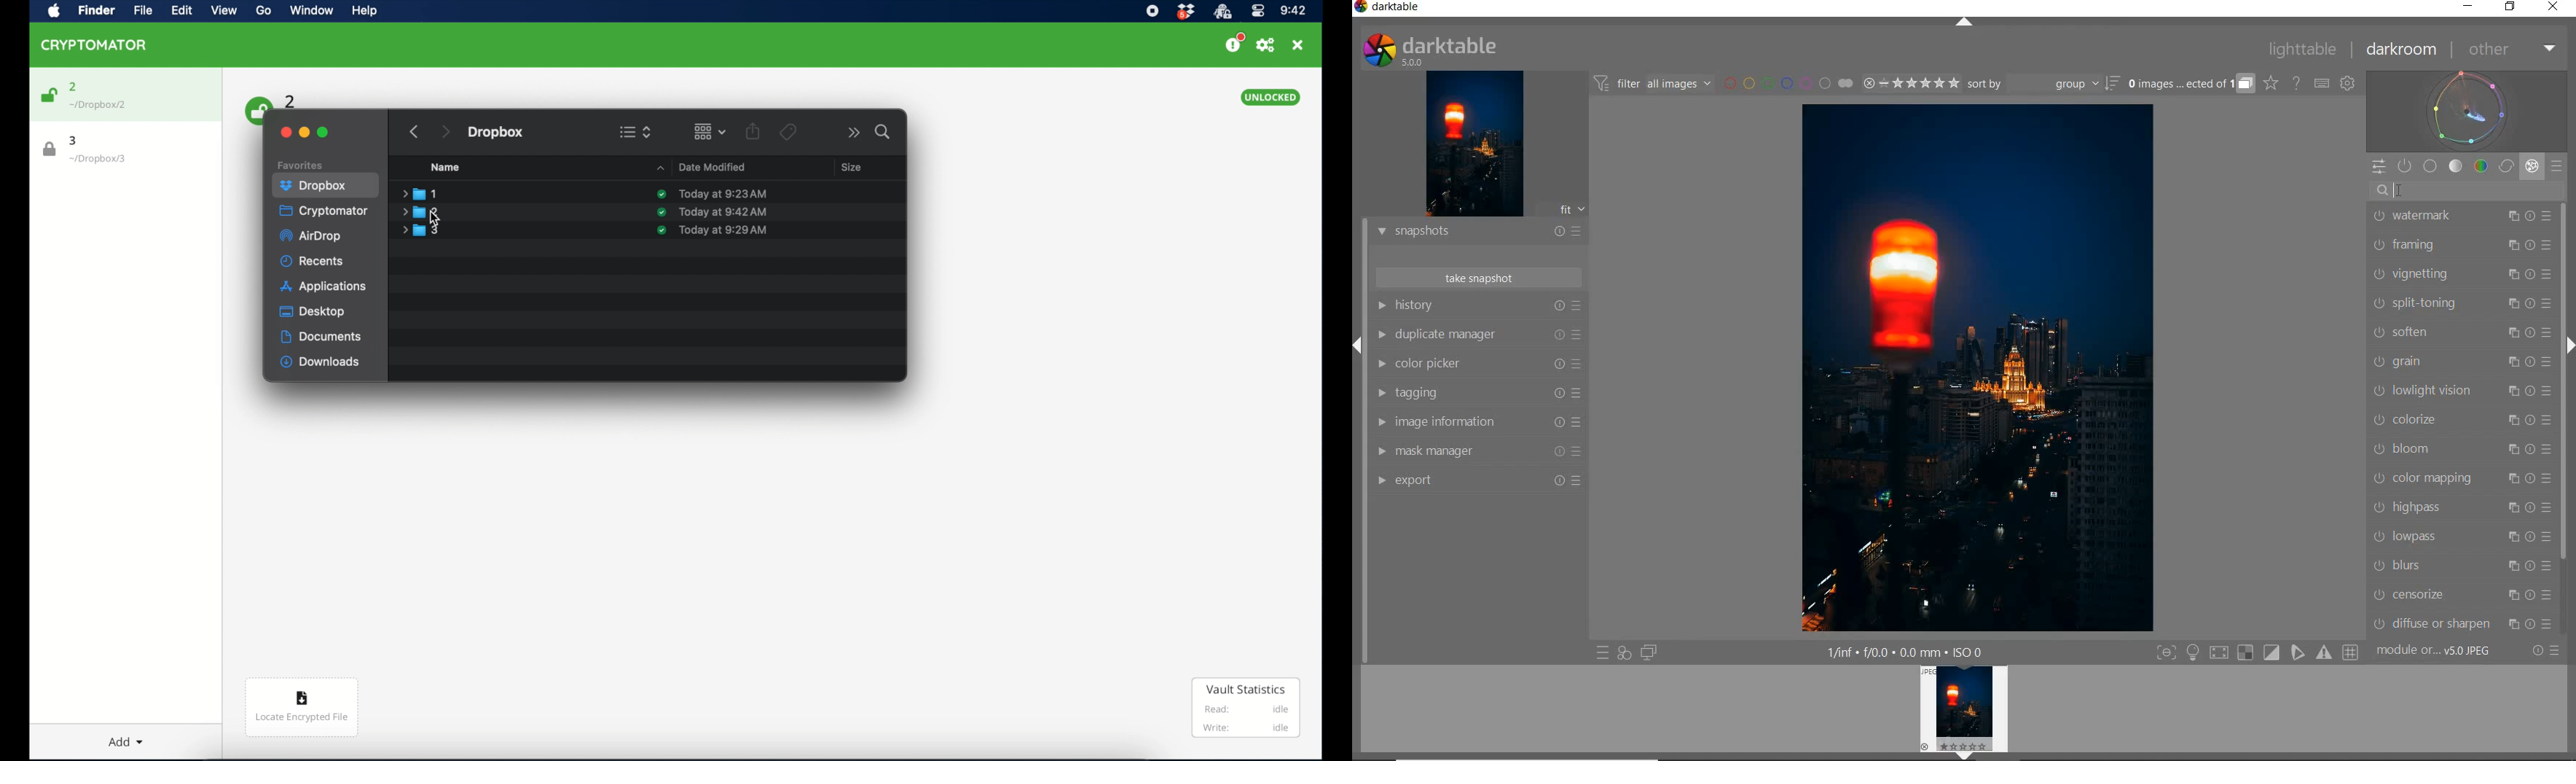 The height and width of the screenshot is (784, 2576). Describe the element at coordinates (2532, 243) in the screenshot. I see `Reset` at that location.